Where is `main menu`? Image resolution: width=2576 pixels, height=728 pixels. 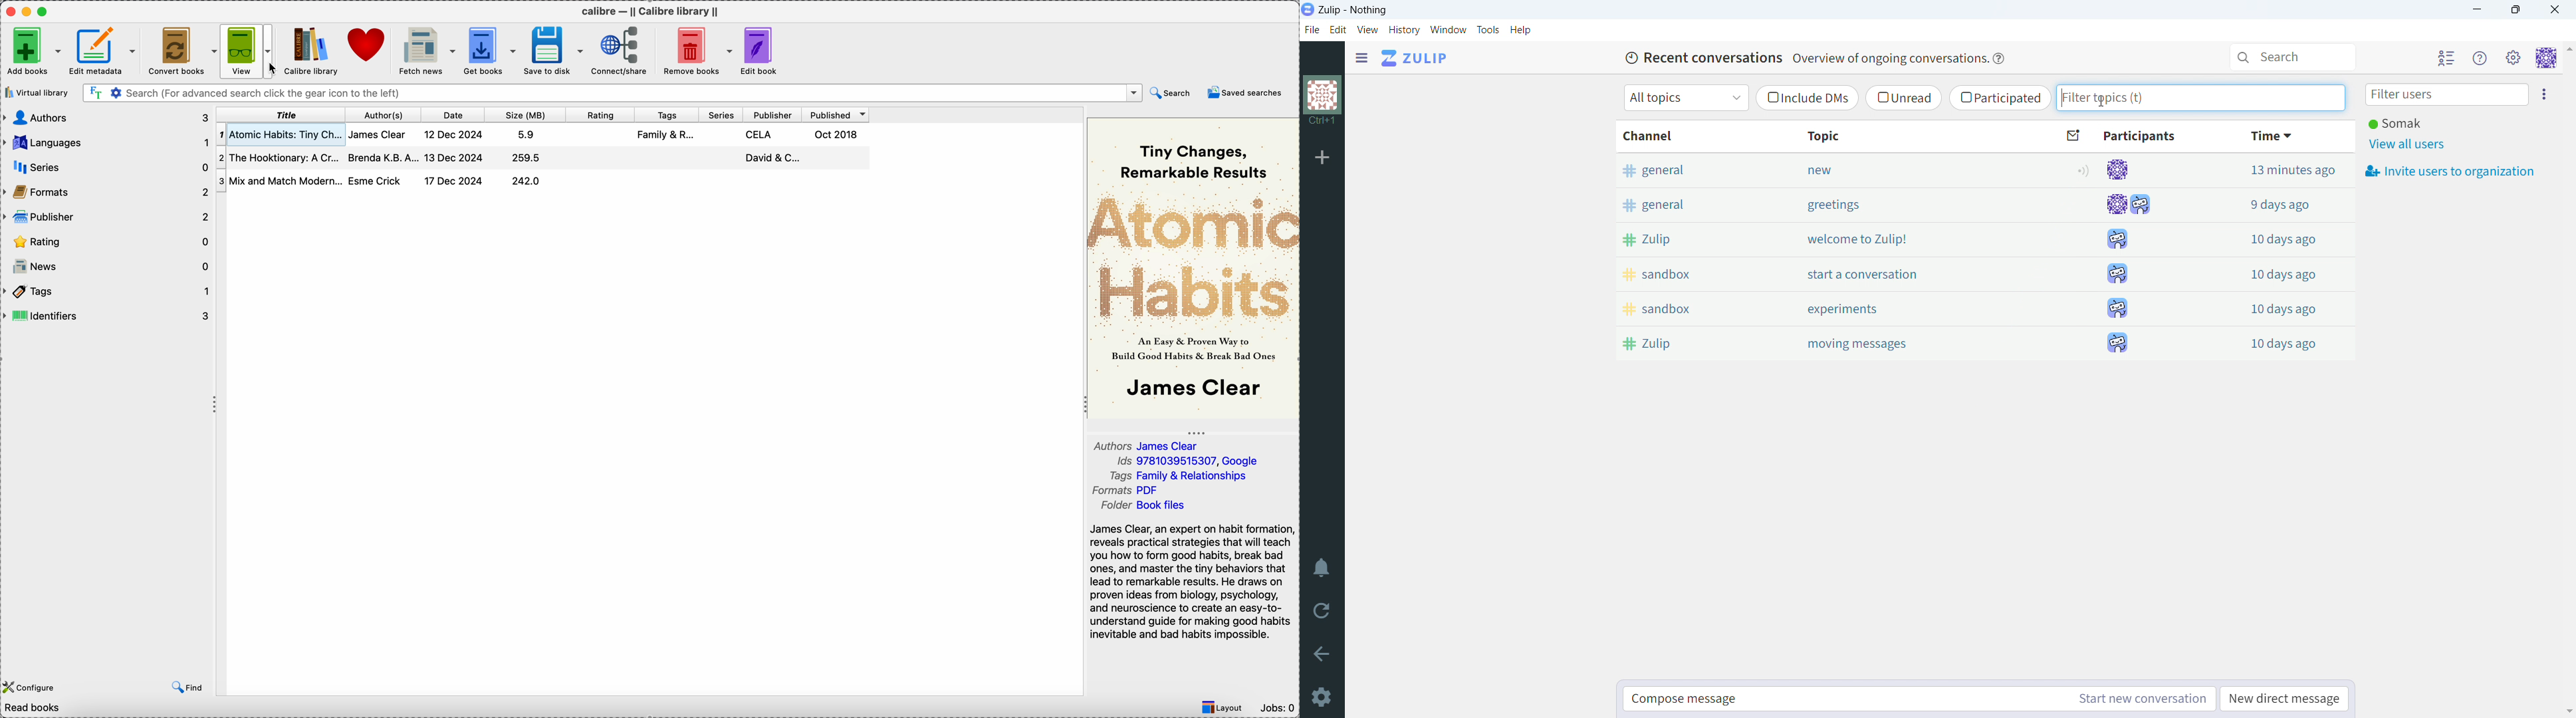 main menu is located at coordinates (2515, 59).